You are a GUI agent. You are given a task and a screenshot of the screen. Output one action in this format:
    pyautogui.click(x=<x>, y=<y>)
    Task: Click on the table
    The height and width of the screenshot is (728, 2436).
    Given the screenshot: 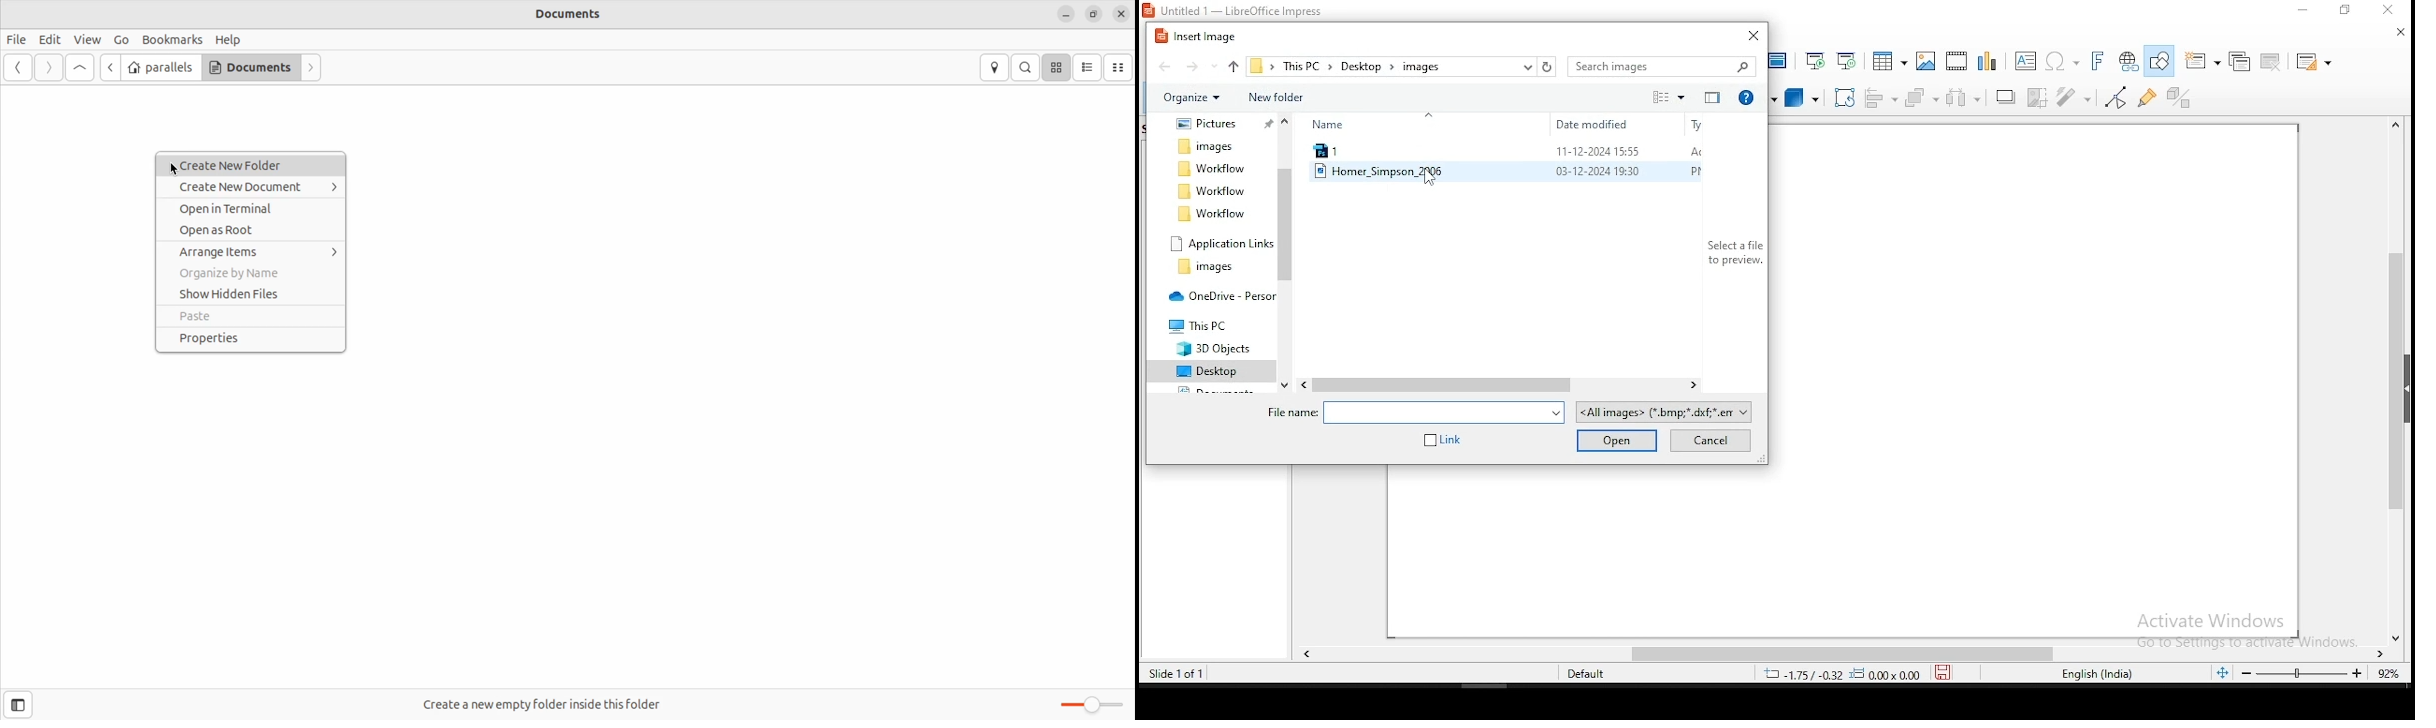 What is the action you would take?
    pyautogui.click(x=1889, y=59)
    